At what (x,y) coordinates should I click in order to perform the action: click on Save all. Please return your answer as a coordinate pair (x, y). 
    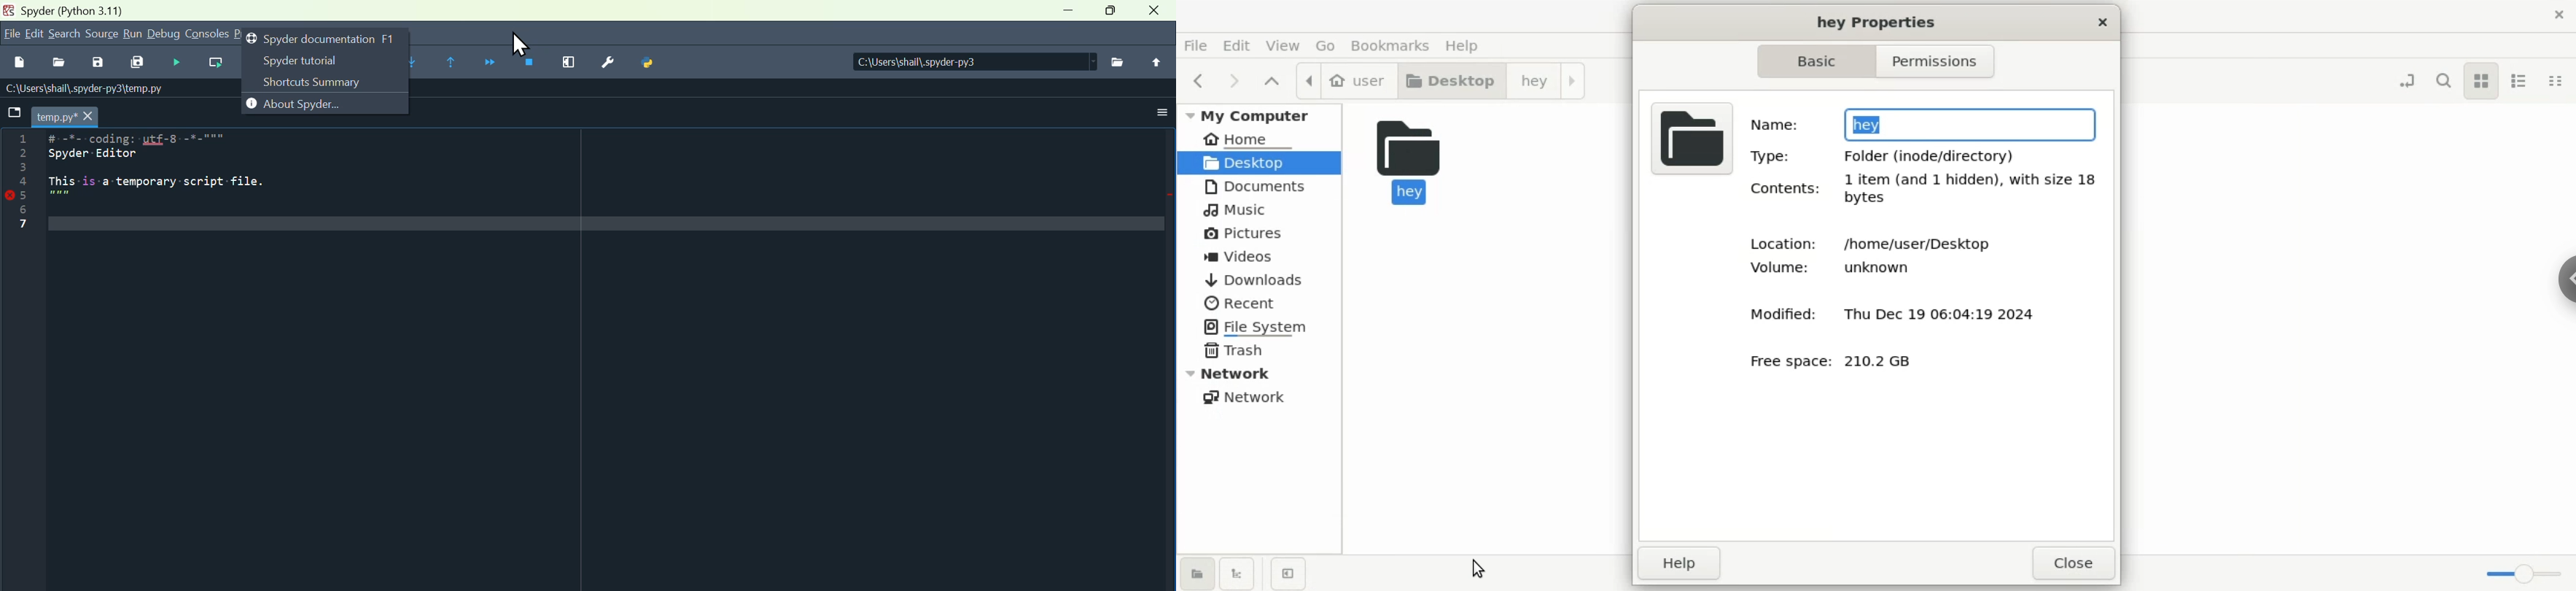
    Looking at the image, I should click on (138, 64).